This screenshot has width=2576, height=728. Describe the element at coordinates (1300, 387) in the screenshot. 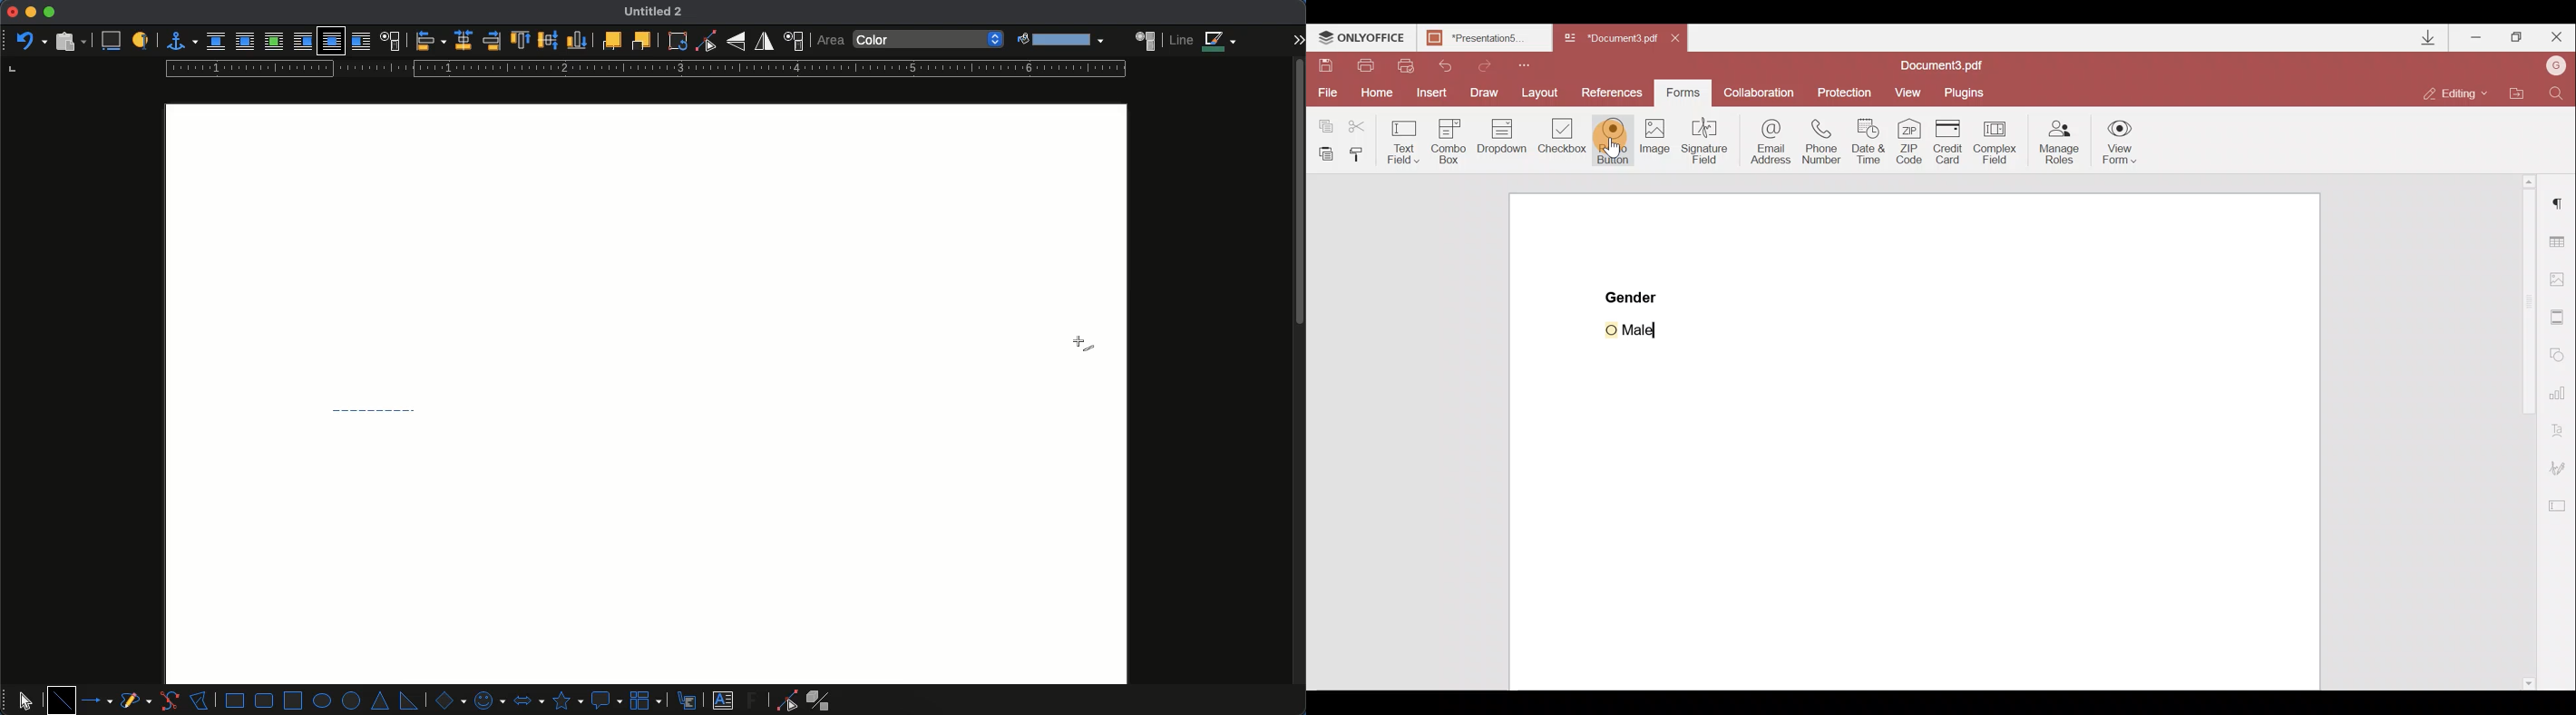

I see `scroll` at that location.